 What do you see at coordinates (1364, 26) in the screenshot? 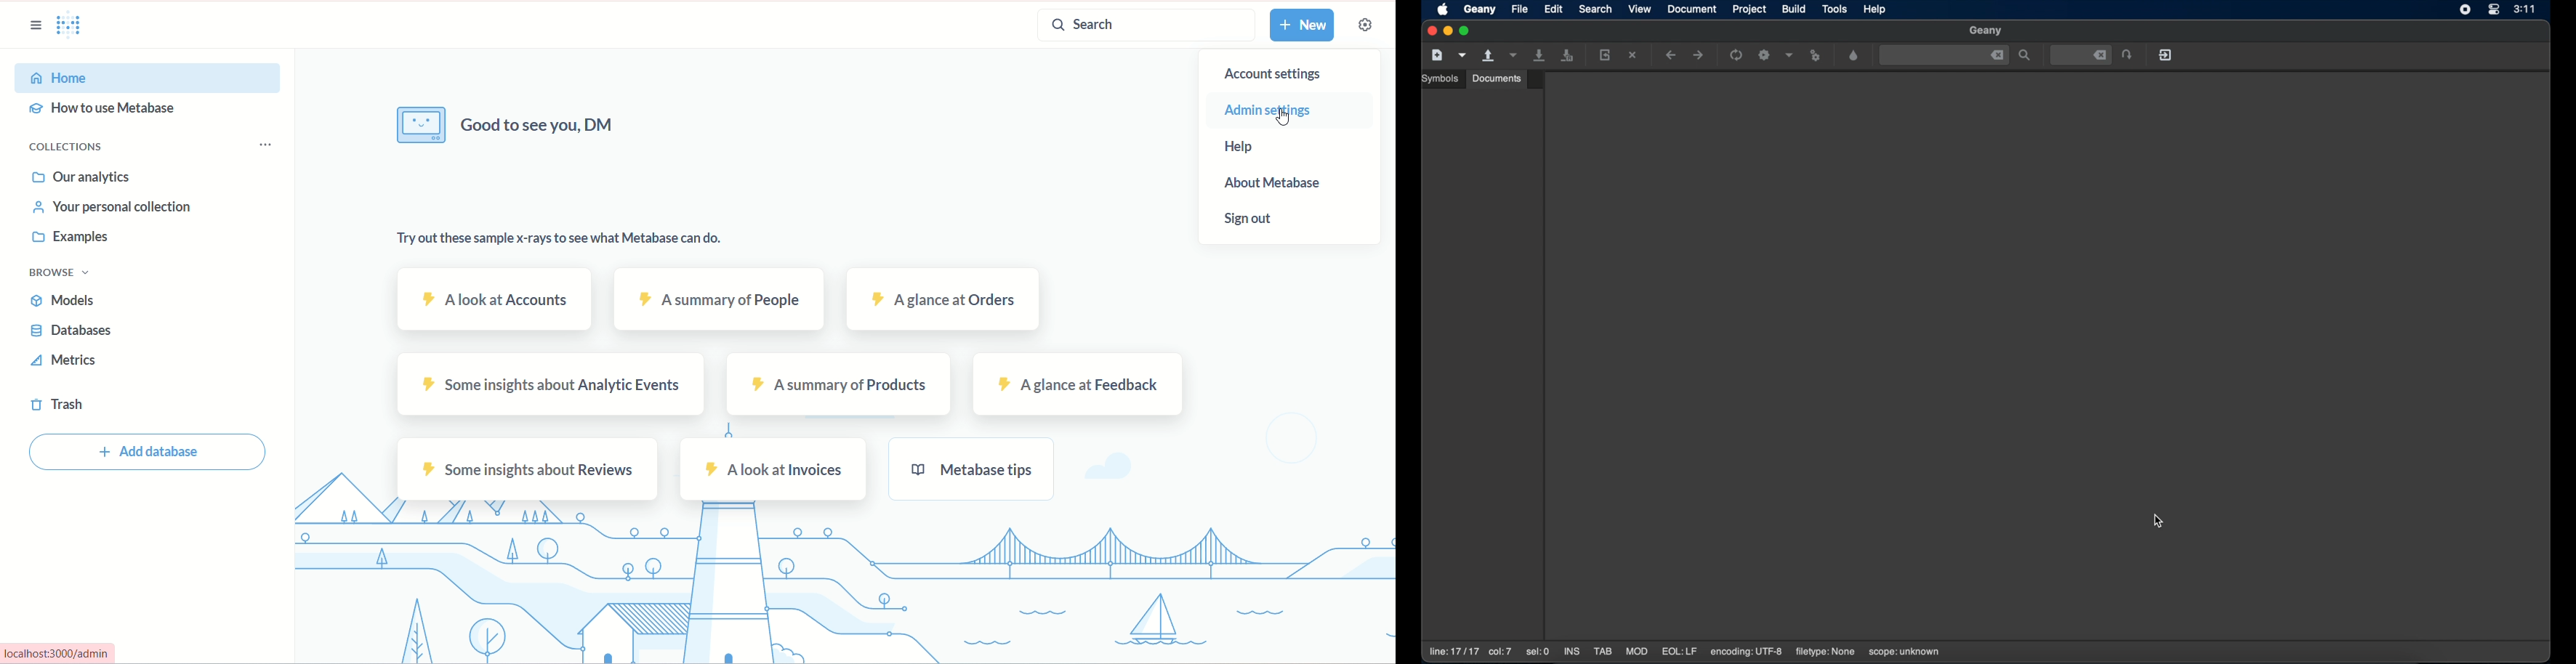
I see `SETTINGS` at bounding box center [1364, 26].